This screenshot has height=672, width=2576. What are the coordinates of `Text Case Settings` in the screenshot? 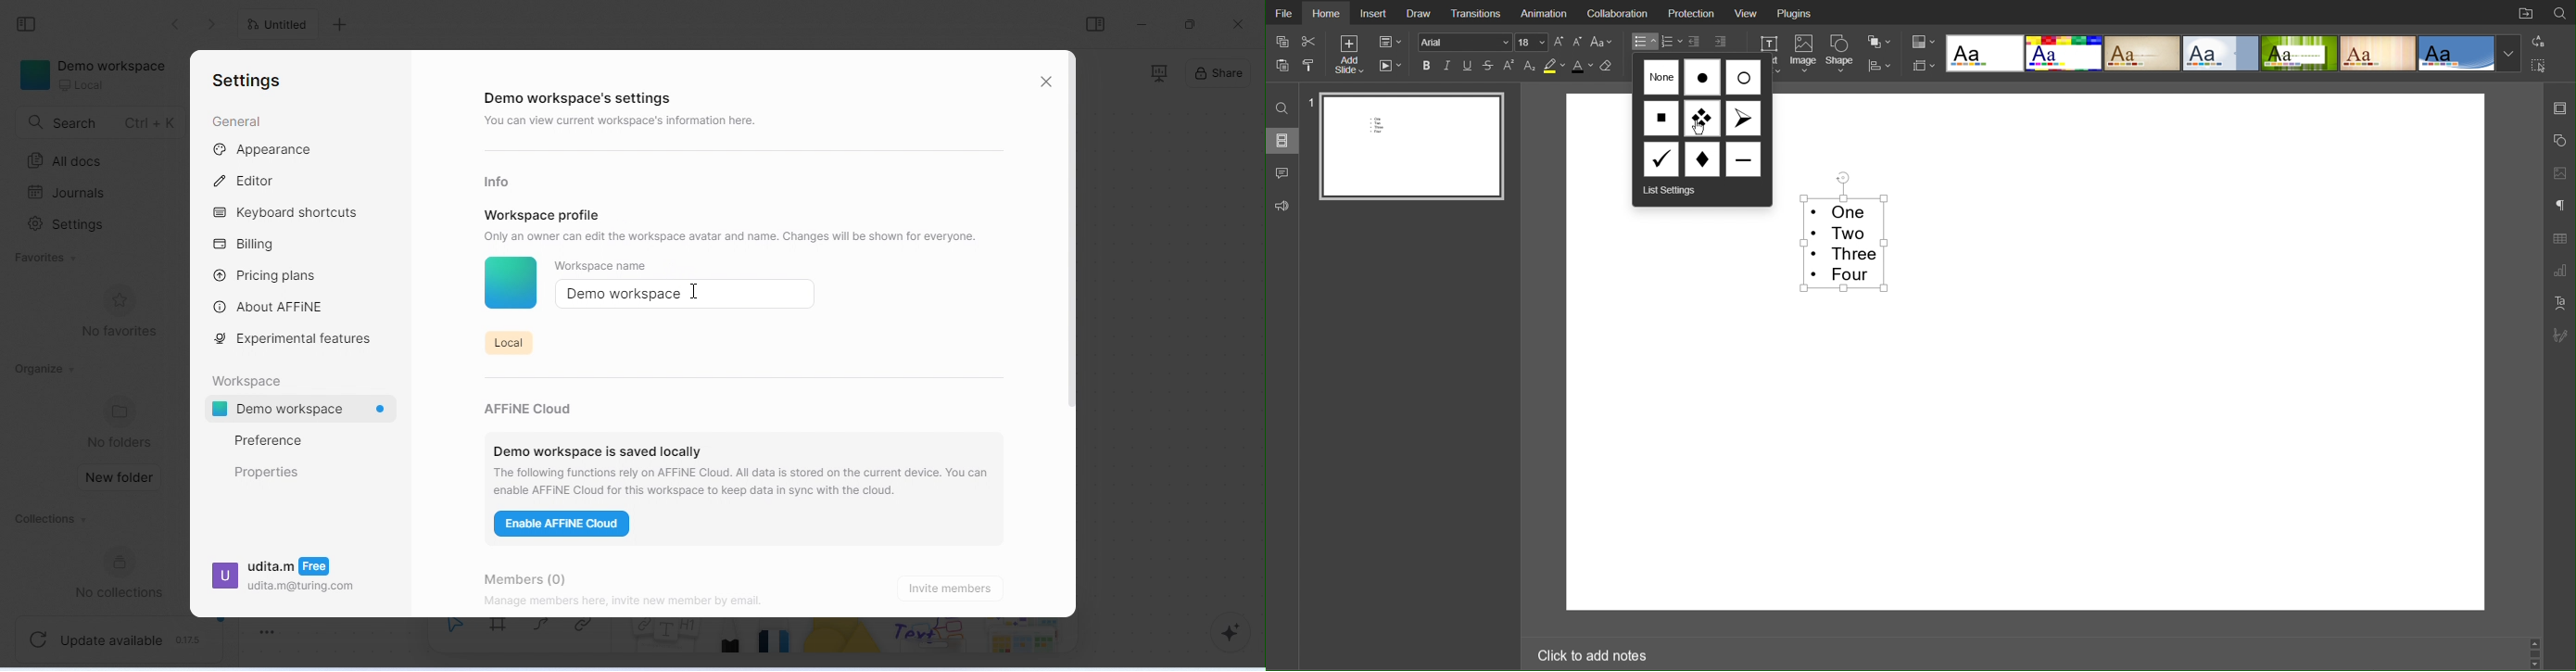 It's located at (1599, 42).